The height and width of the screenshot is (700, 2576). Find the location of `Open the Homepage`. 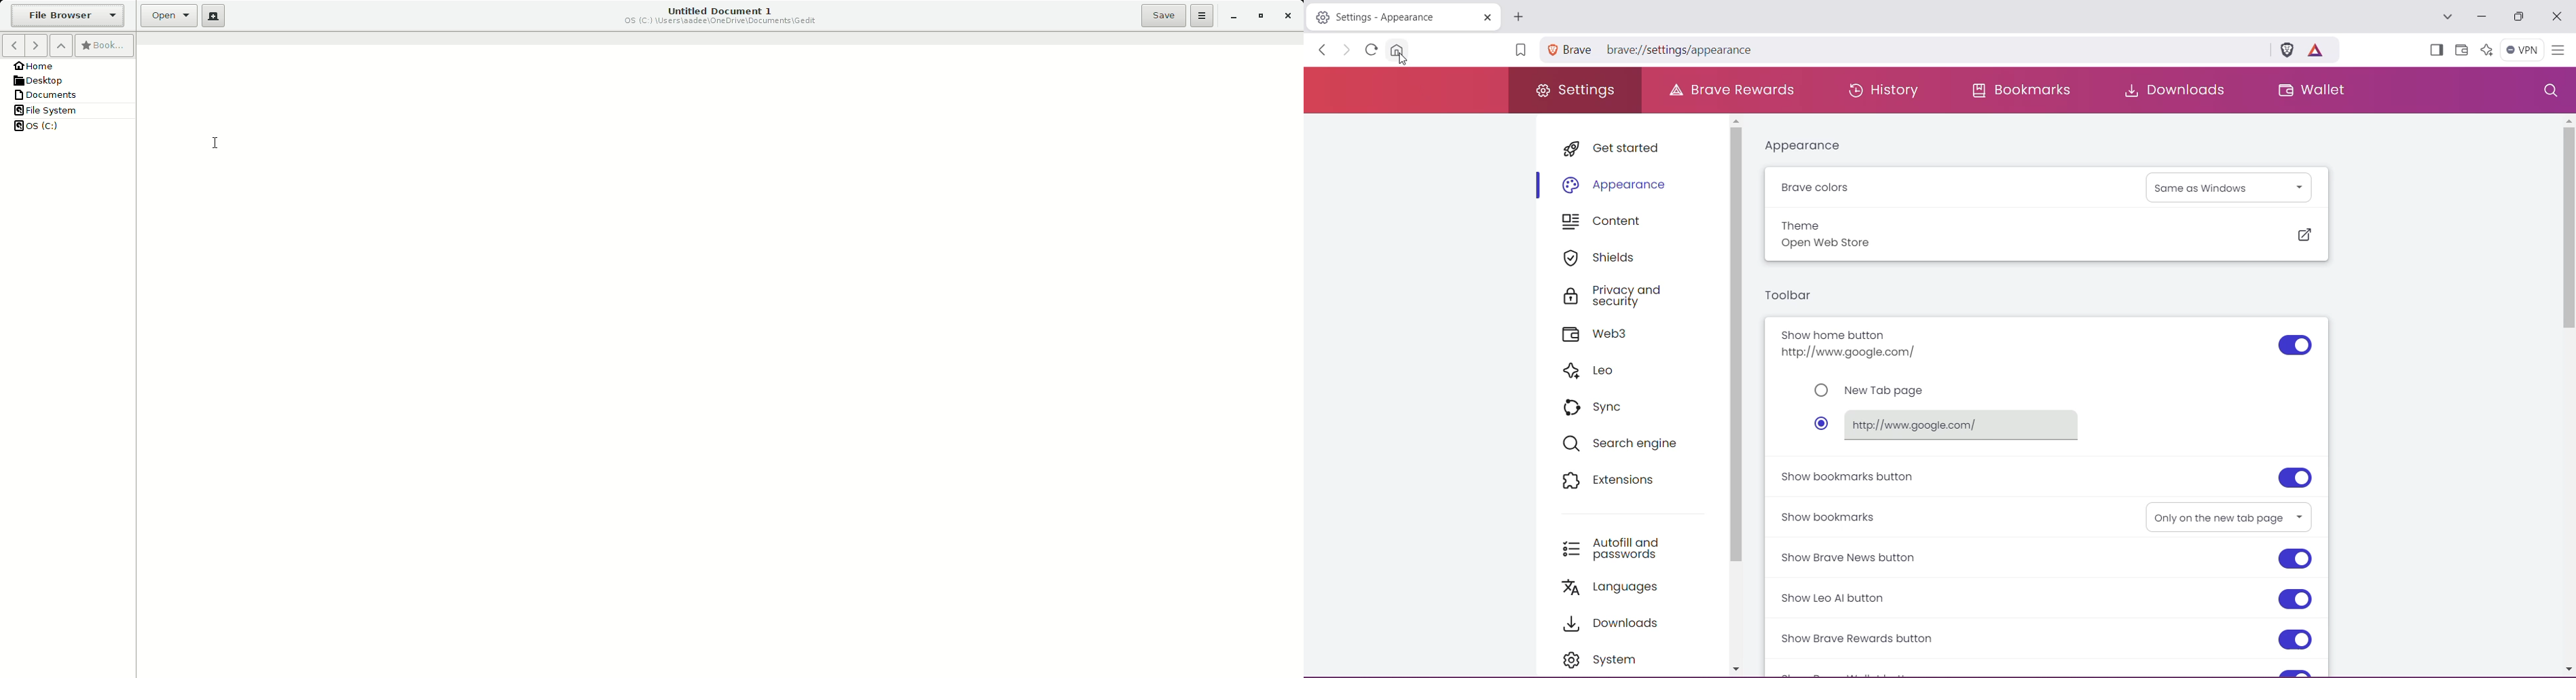

Open the Homepage is located at coordinates (1399, 50).